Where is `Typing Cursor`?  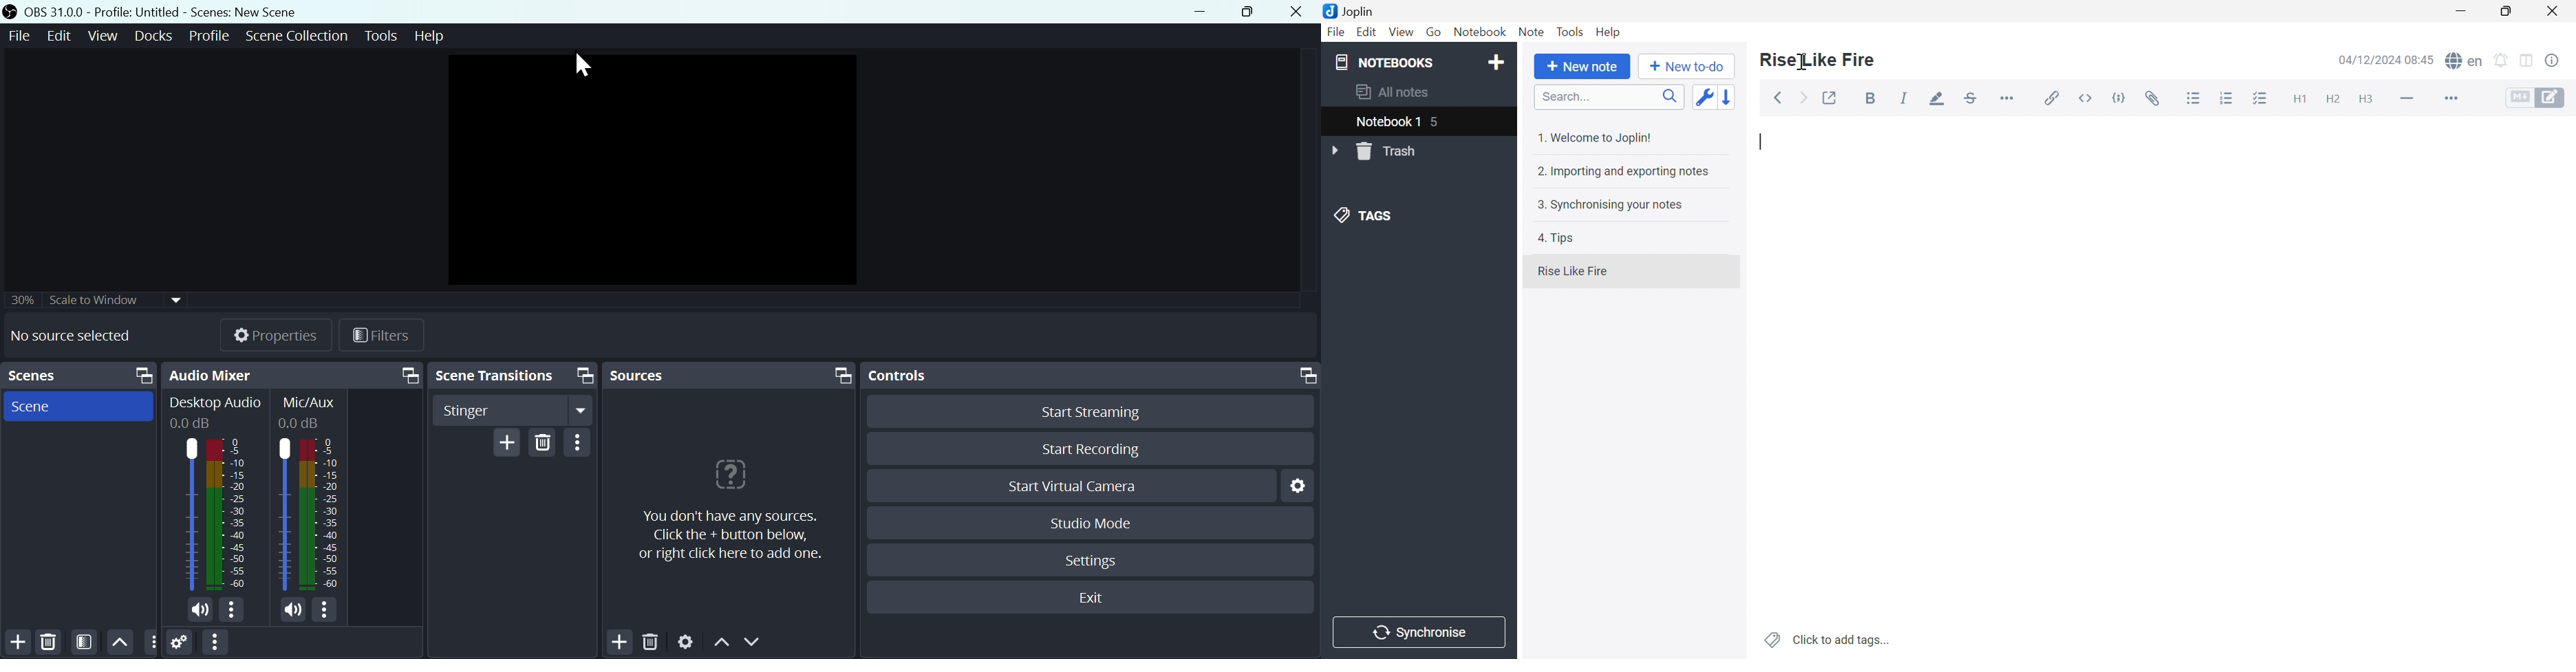 Typing Cursor is located at coordinates (1761, 142).